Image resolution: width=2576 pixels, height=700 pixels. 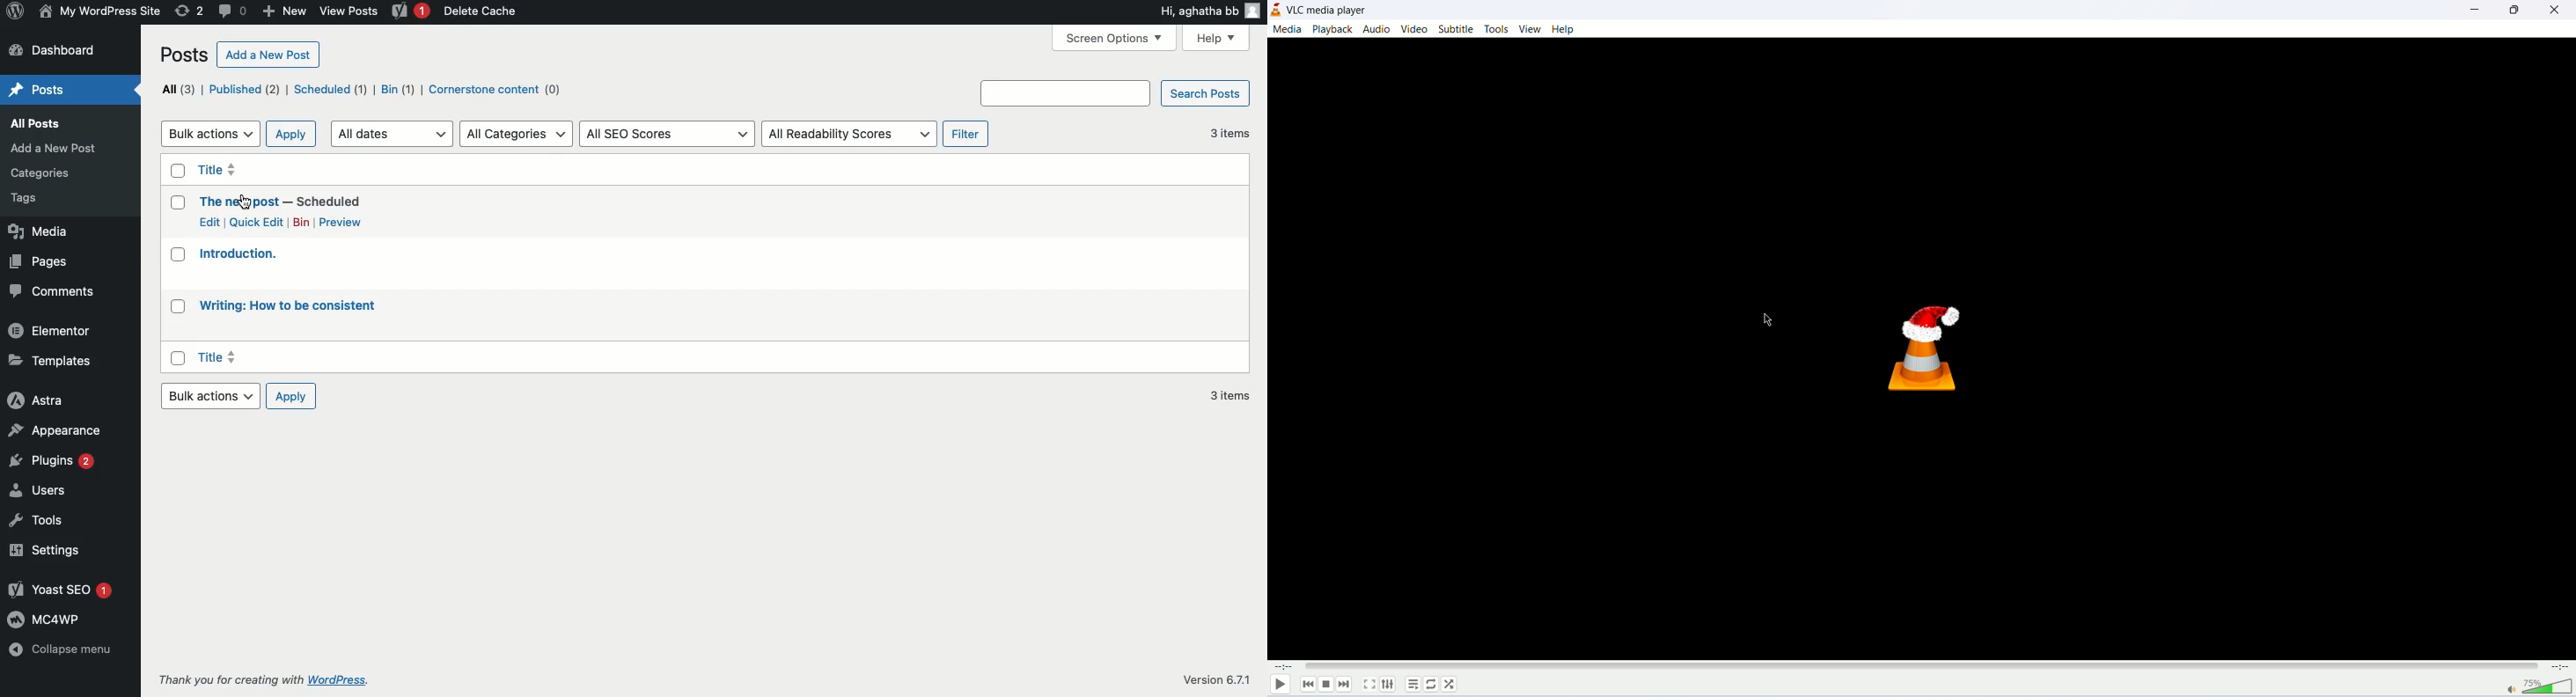 I want to click on next, so click(x=1347, y=685).